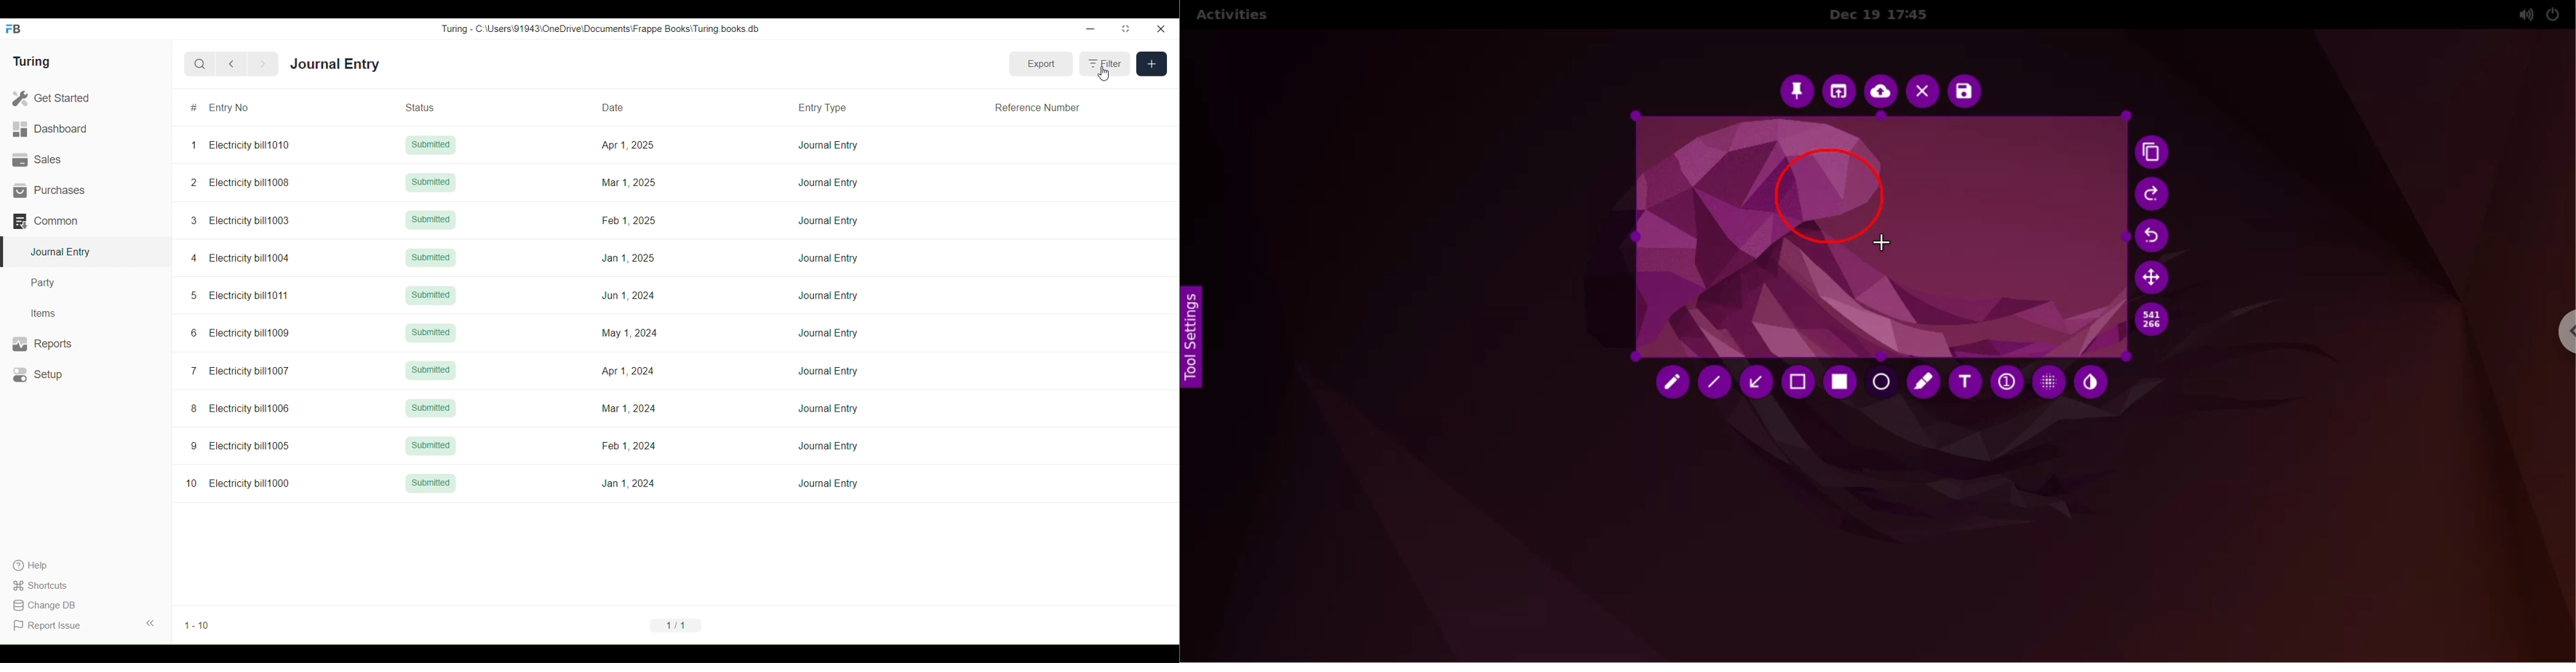 The image size is (2576, 672). Describe the element at coordinates (431, 182) in the screenshot. I see `Submitted` at that location.